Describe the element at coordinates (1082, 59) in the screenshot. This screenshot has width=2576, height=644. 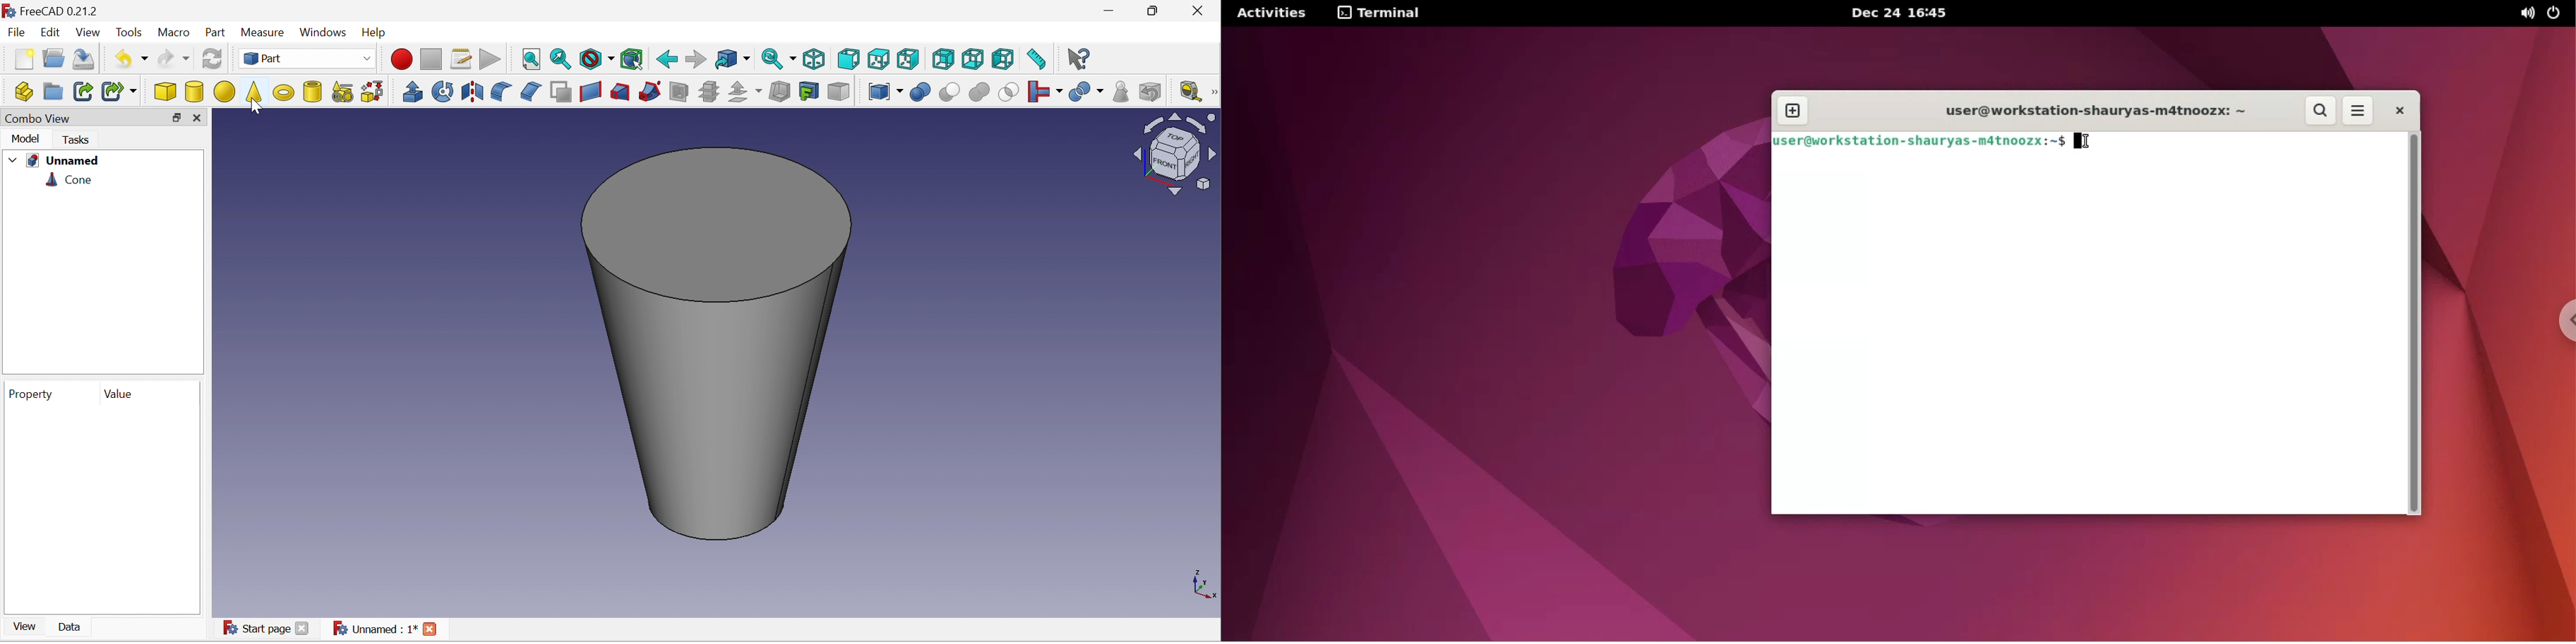
I see `What's this?` at that location.